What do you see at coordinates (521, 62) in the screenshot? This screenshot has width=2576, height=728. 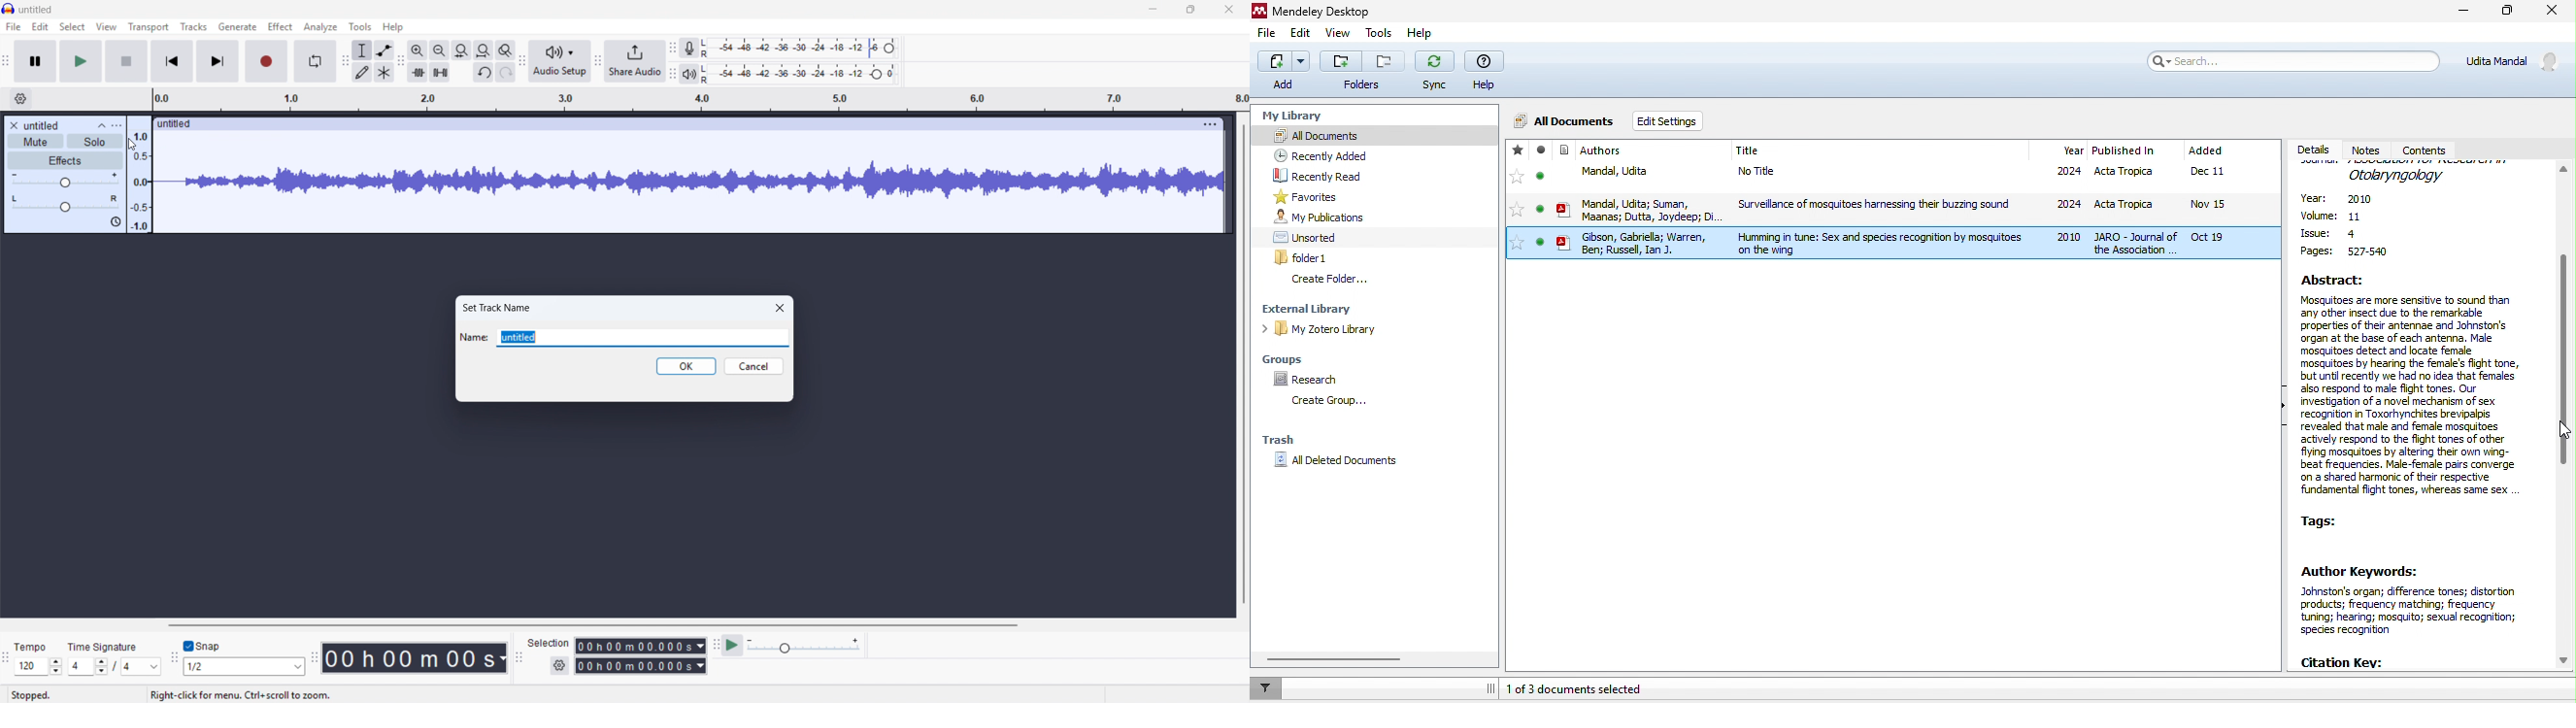 I see `Audio setup toolbar ` at bounding box center [521, 62].